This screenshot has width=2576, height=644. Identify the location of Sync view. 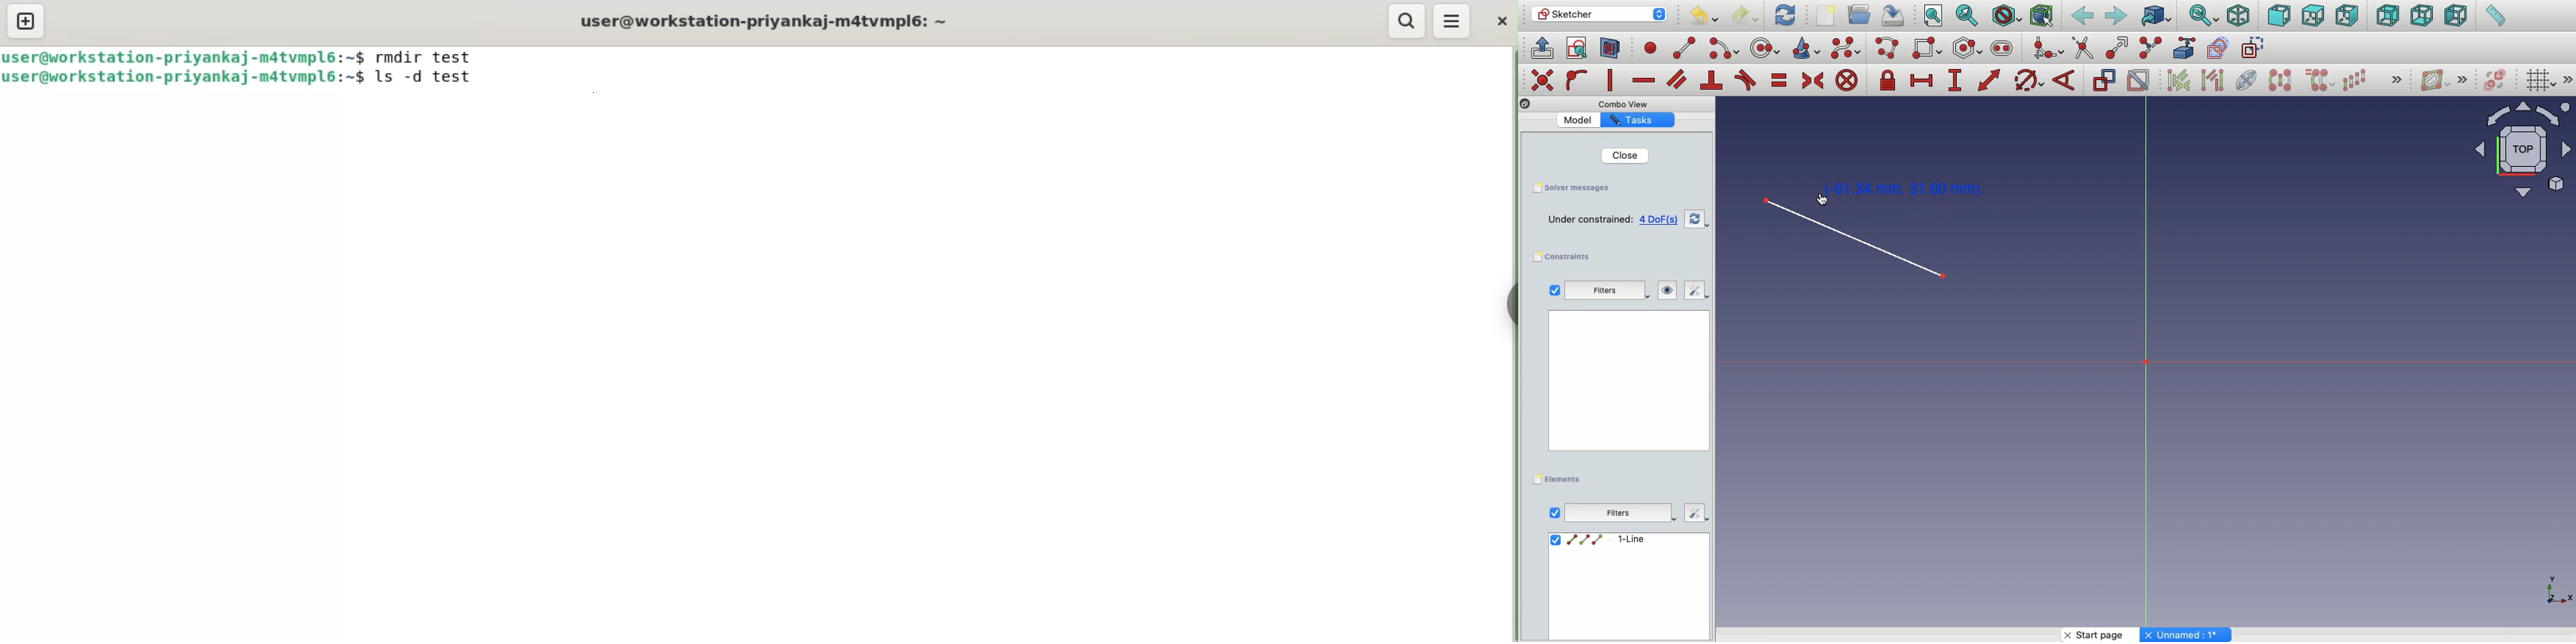
(2204, 15).